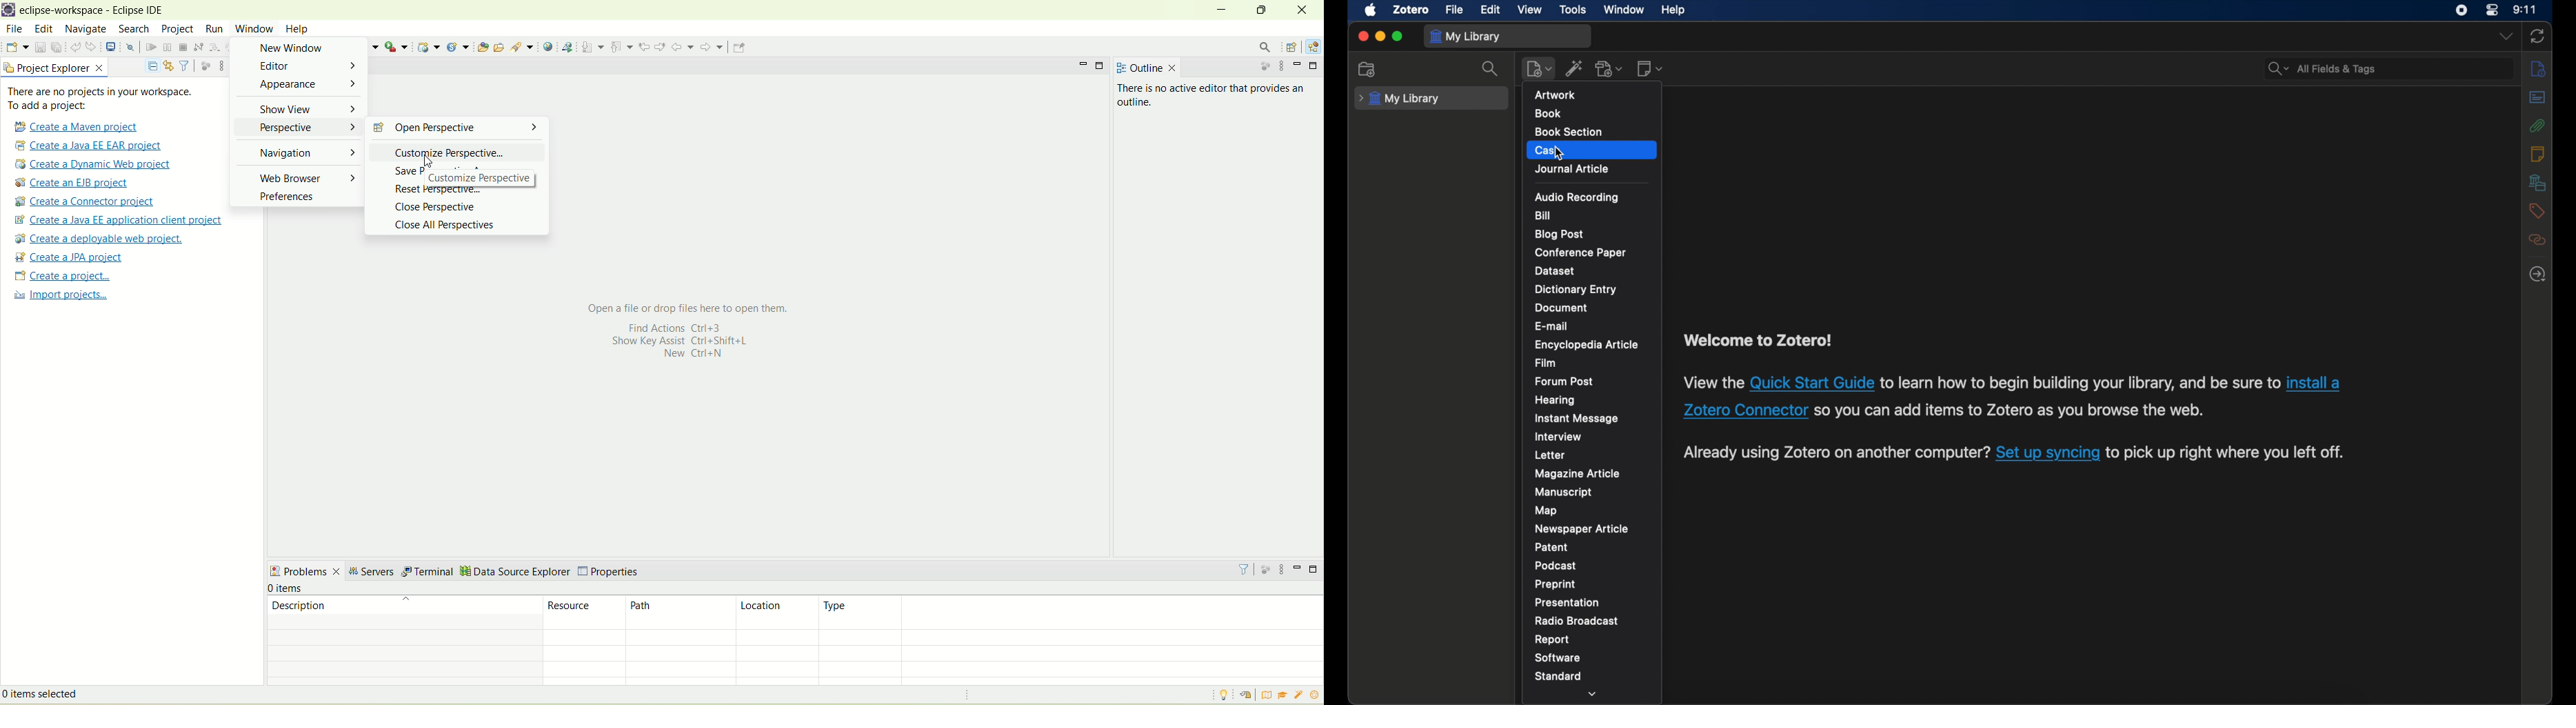  What do you see at coordinates (1144, 66) in the screenshot?
I see `outline` at bounding box center [1144, 66].